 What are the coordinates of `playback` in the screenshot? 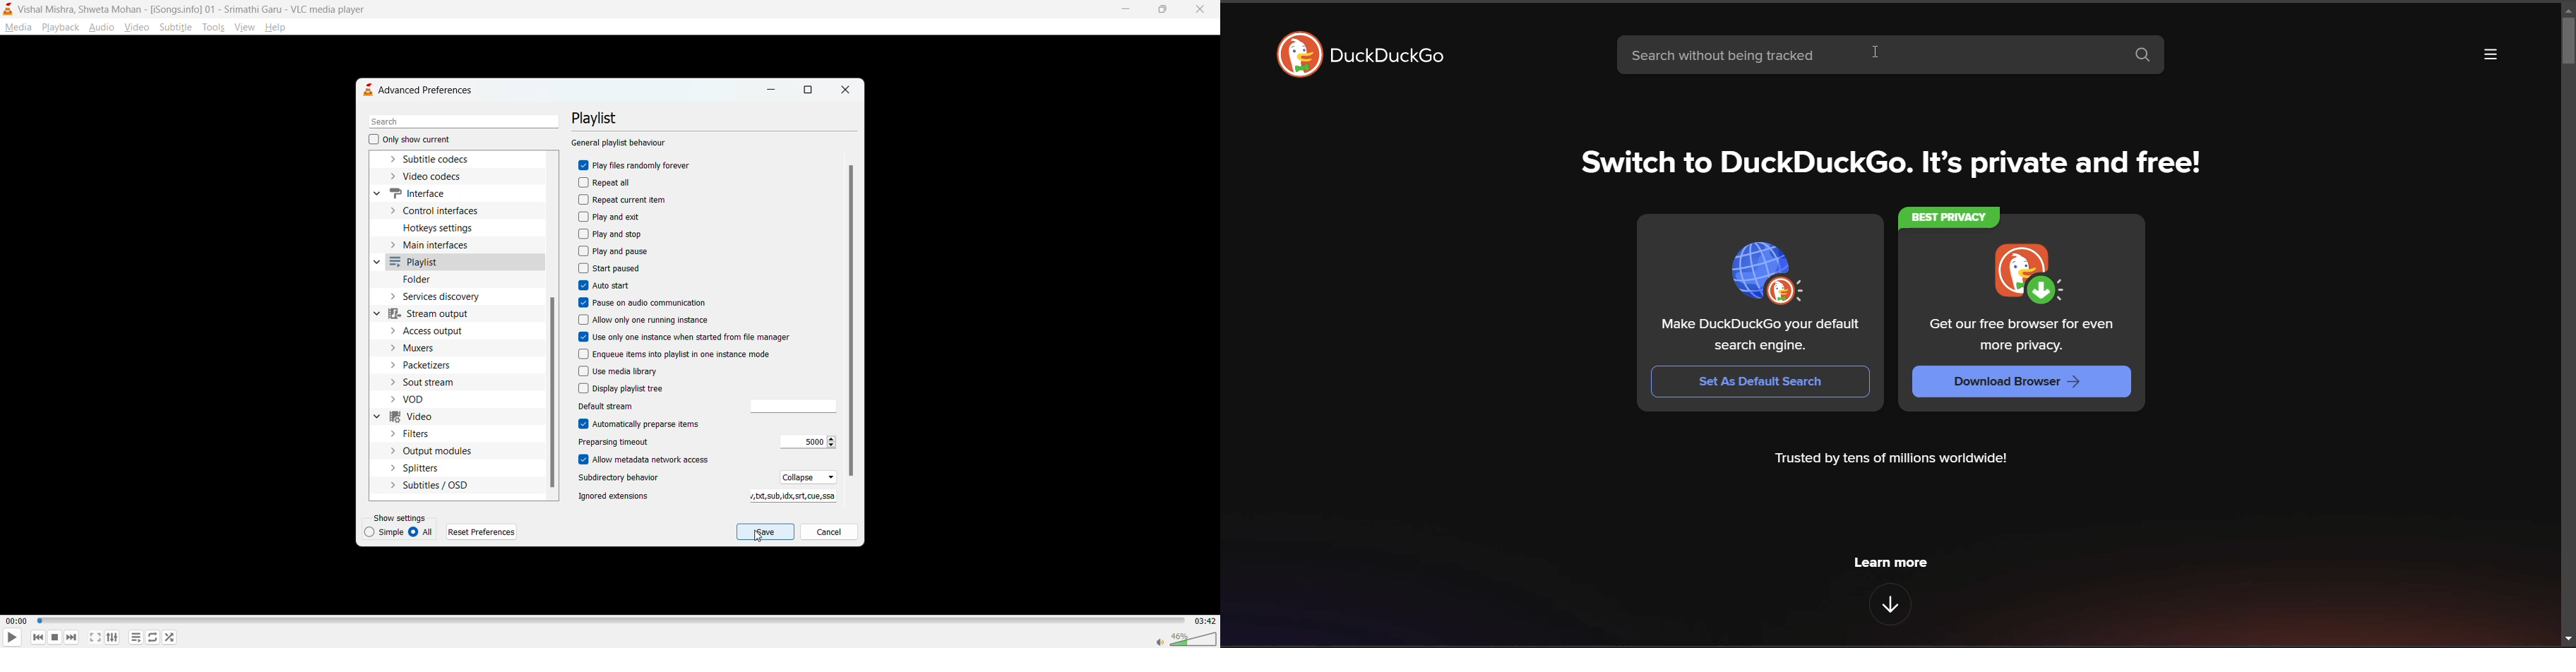 It's located at (60, 27).